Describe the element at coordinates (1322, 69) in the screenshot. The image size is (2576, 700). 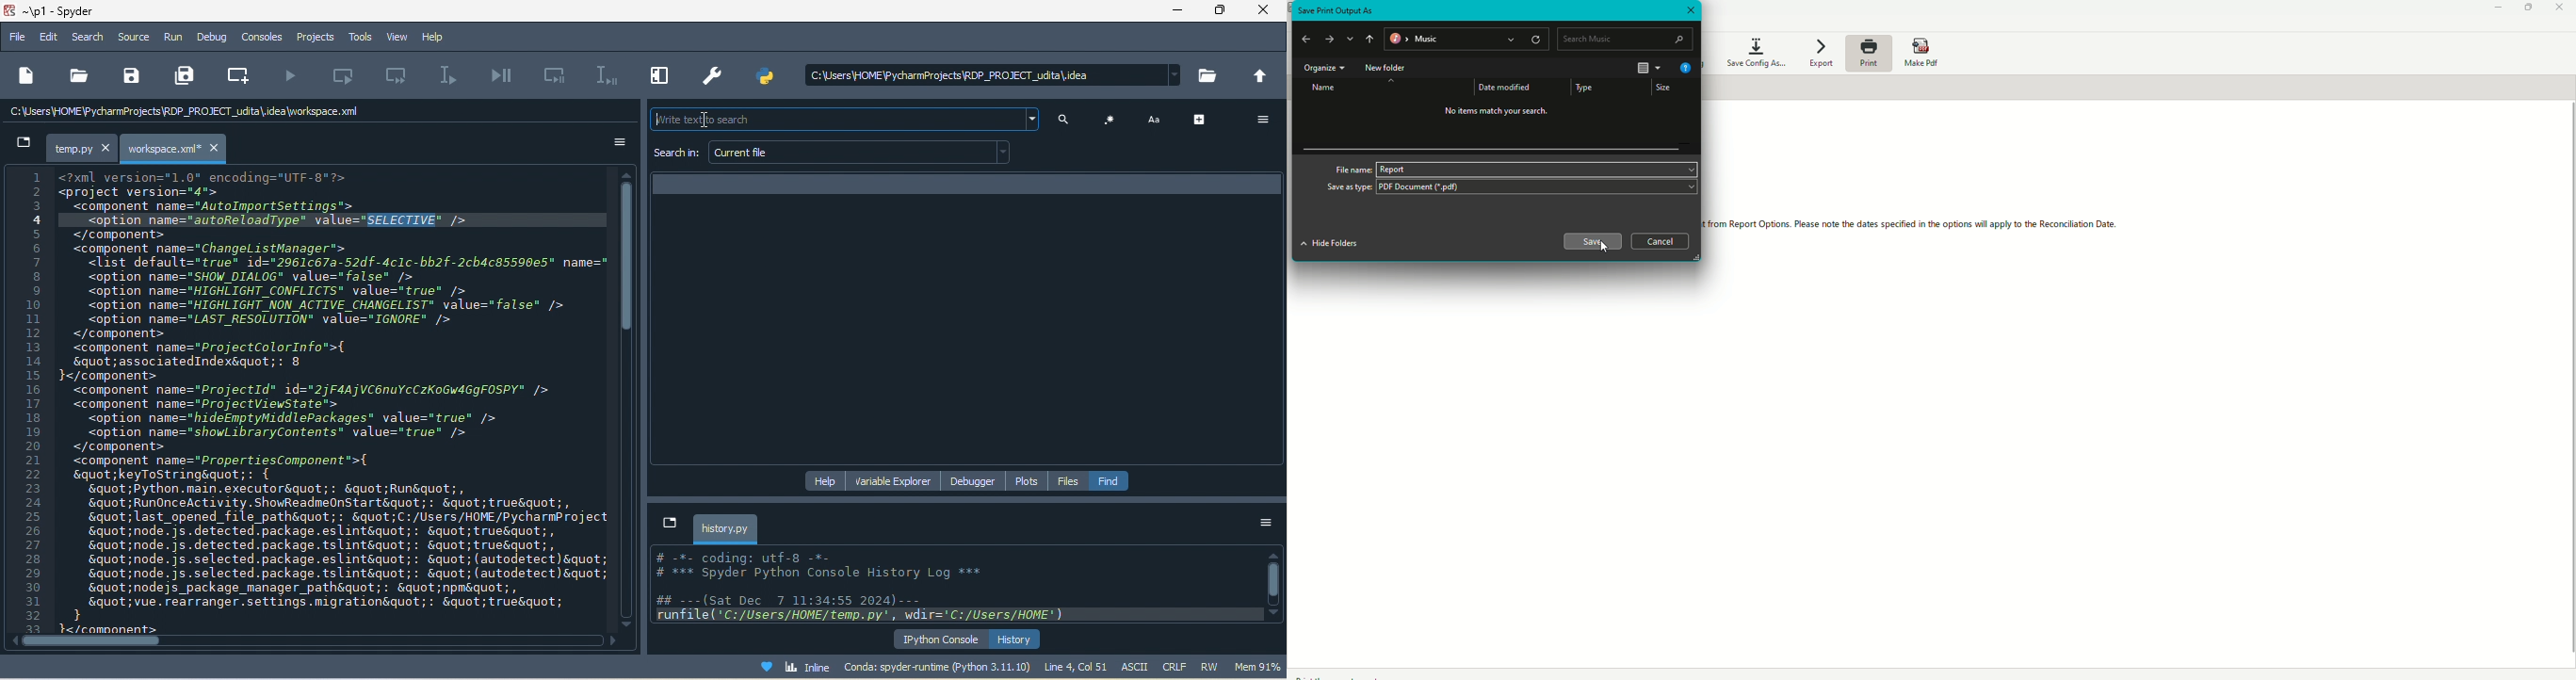
I see `Organize` at that location.